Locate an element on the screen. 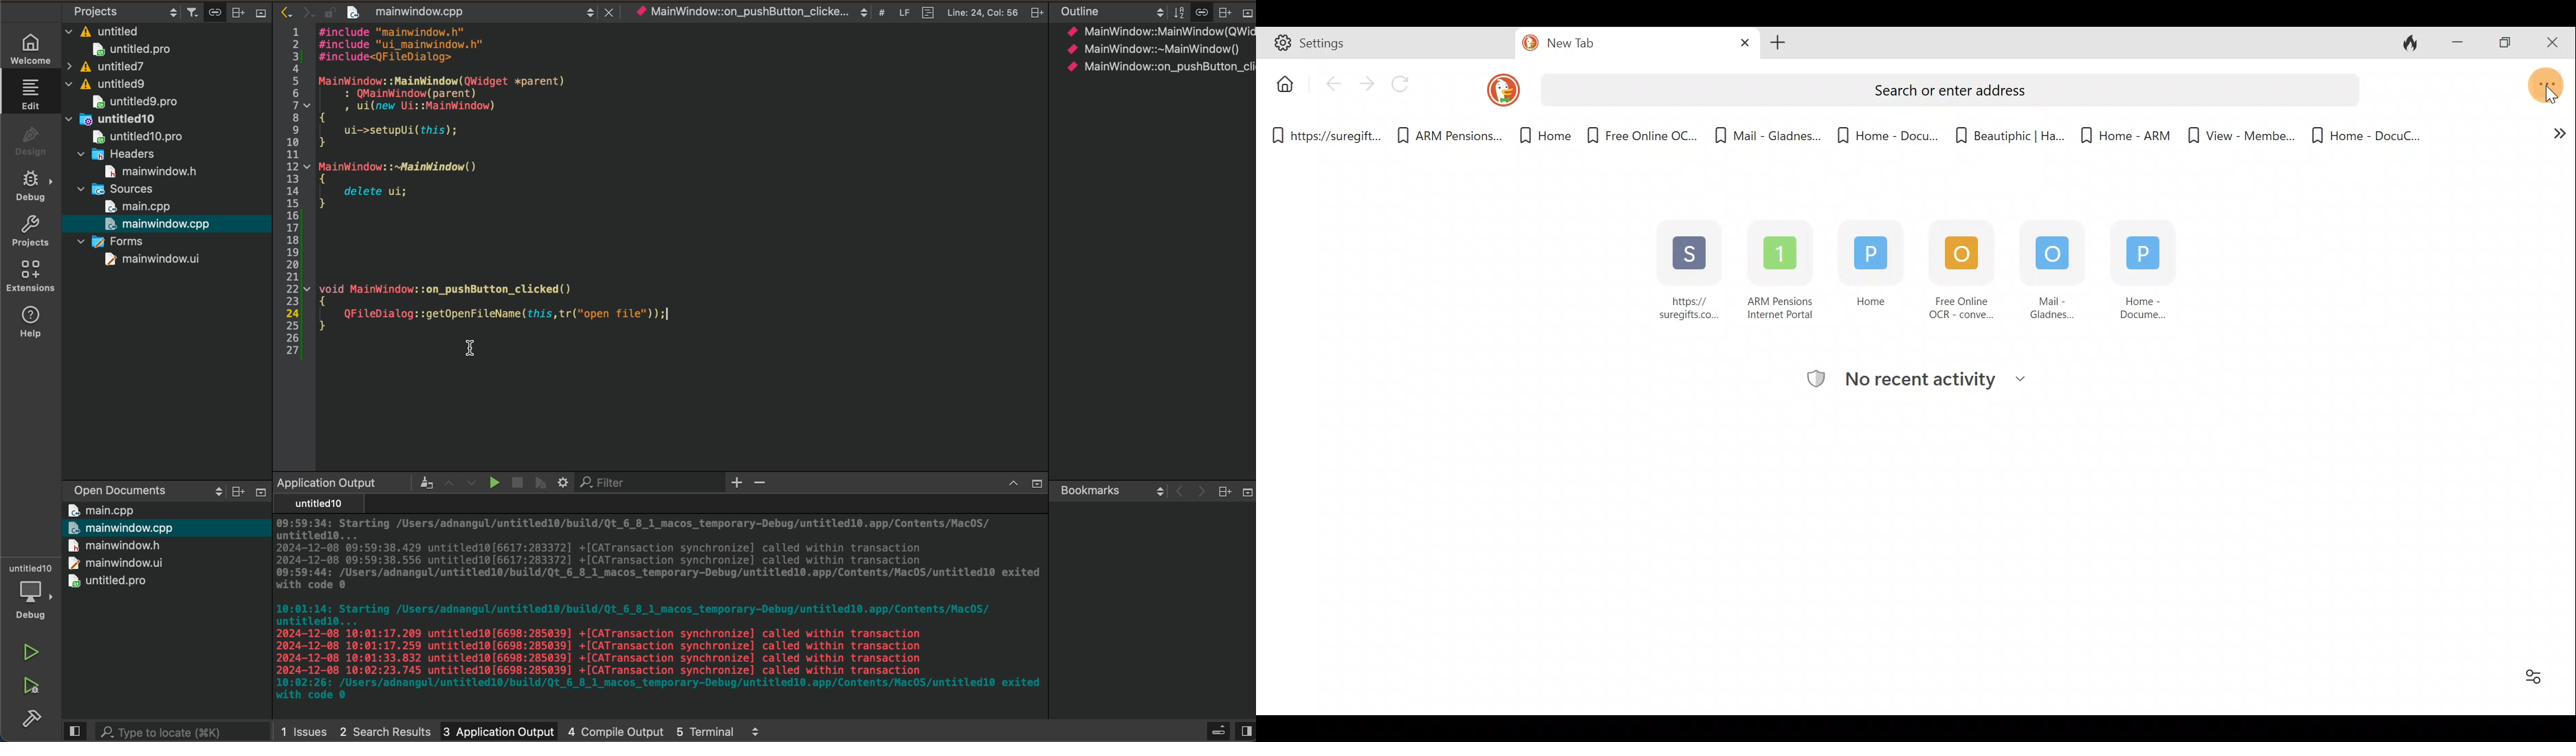 The width and height of the screenshot is (2576, 756). untitled10 is located at coordinates (316, 504).